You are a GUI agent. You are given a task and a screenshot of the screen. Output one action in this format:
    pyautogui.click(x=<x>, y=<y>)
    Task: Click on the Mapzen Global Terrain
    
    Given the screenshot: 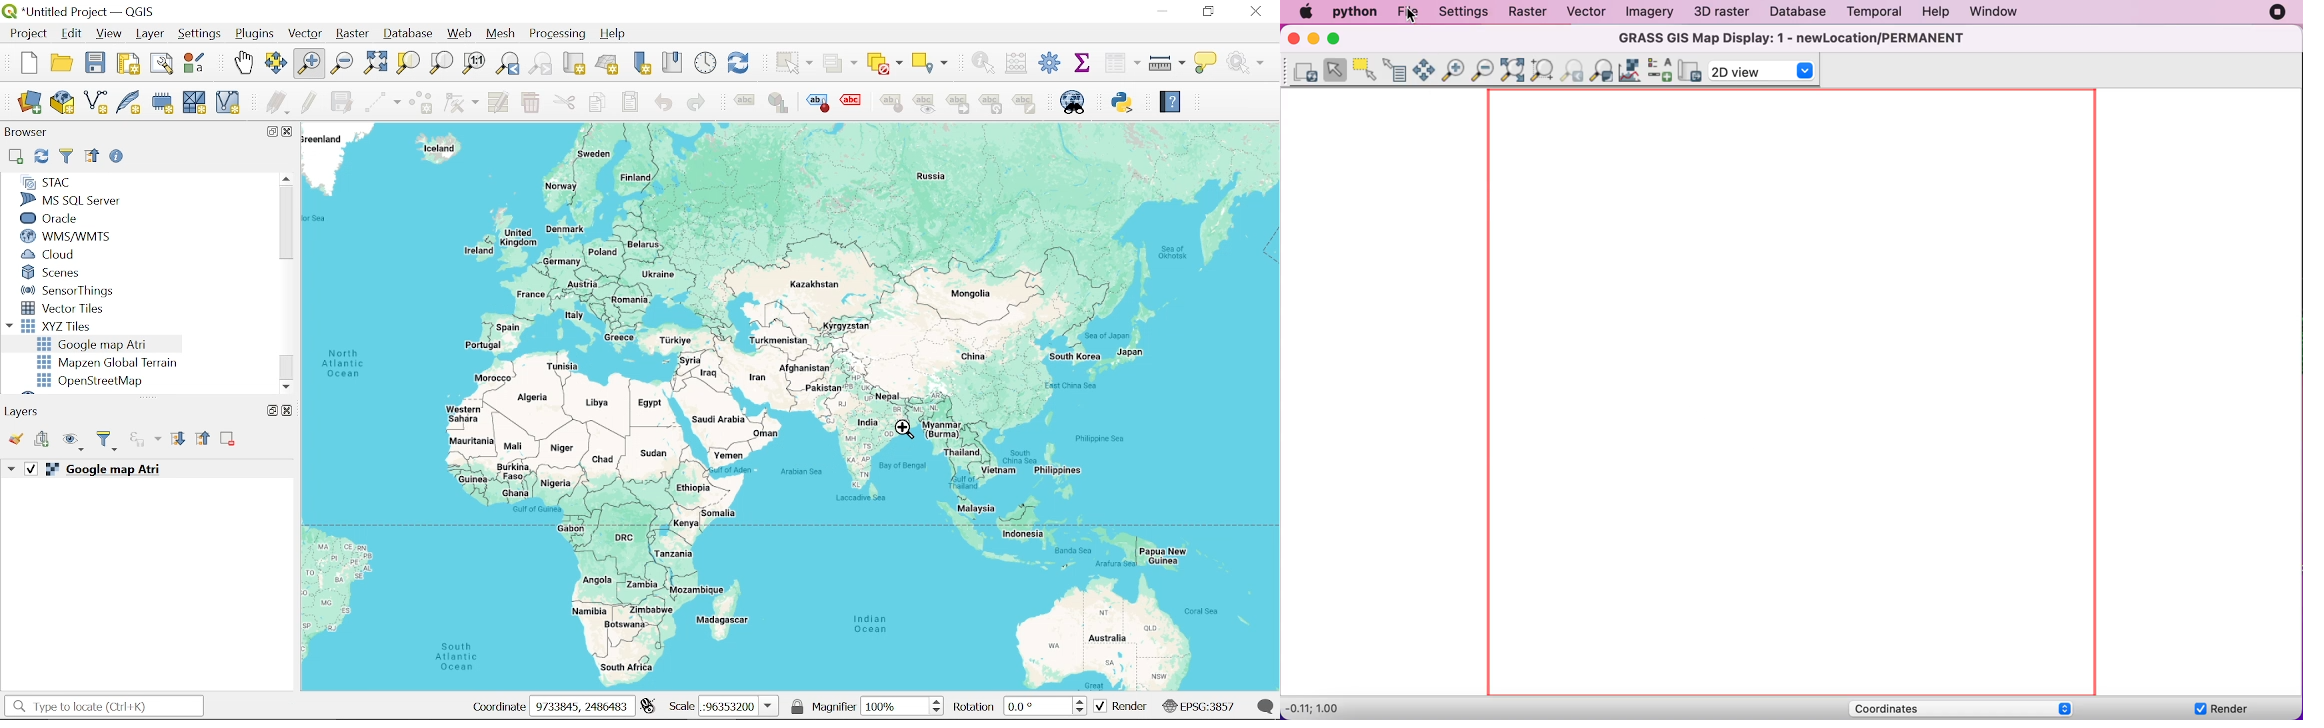 What is the action you would take?
    pyautogui.click(x=107, y=363)
    